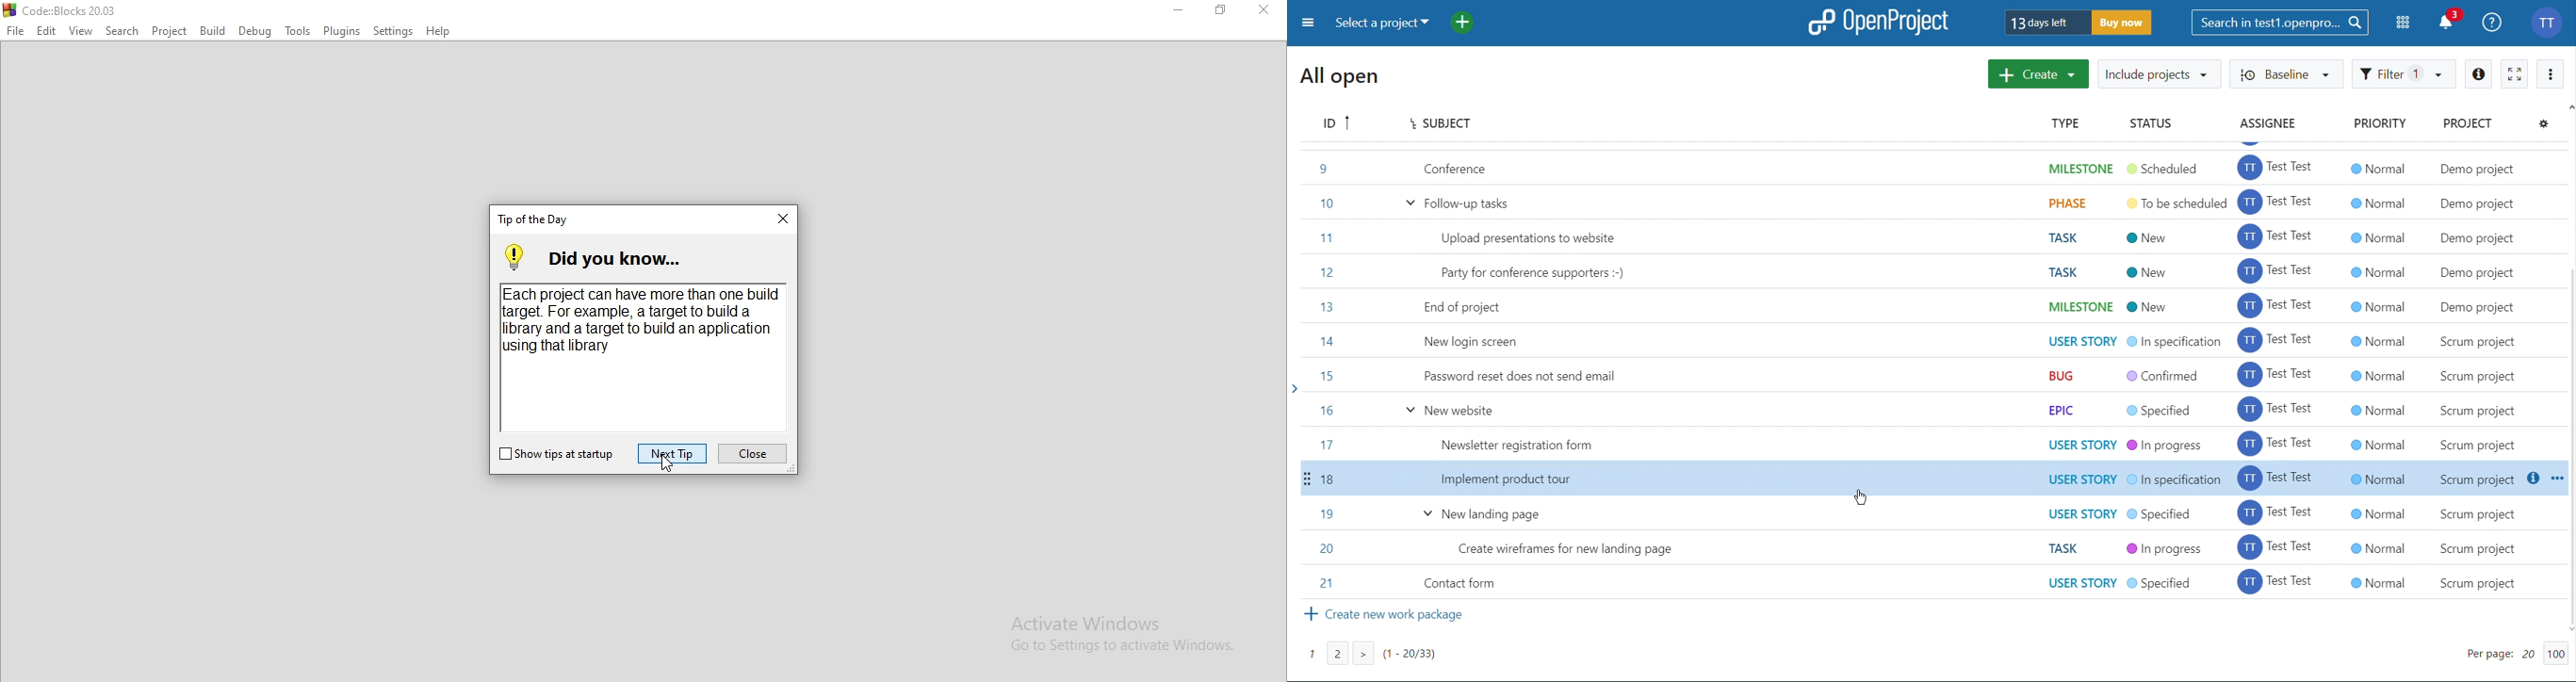 The image size is (2576, 700). Describe the element at coordinates (342, 28) in the screenshot. I see `Plugins ` at that location.